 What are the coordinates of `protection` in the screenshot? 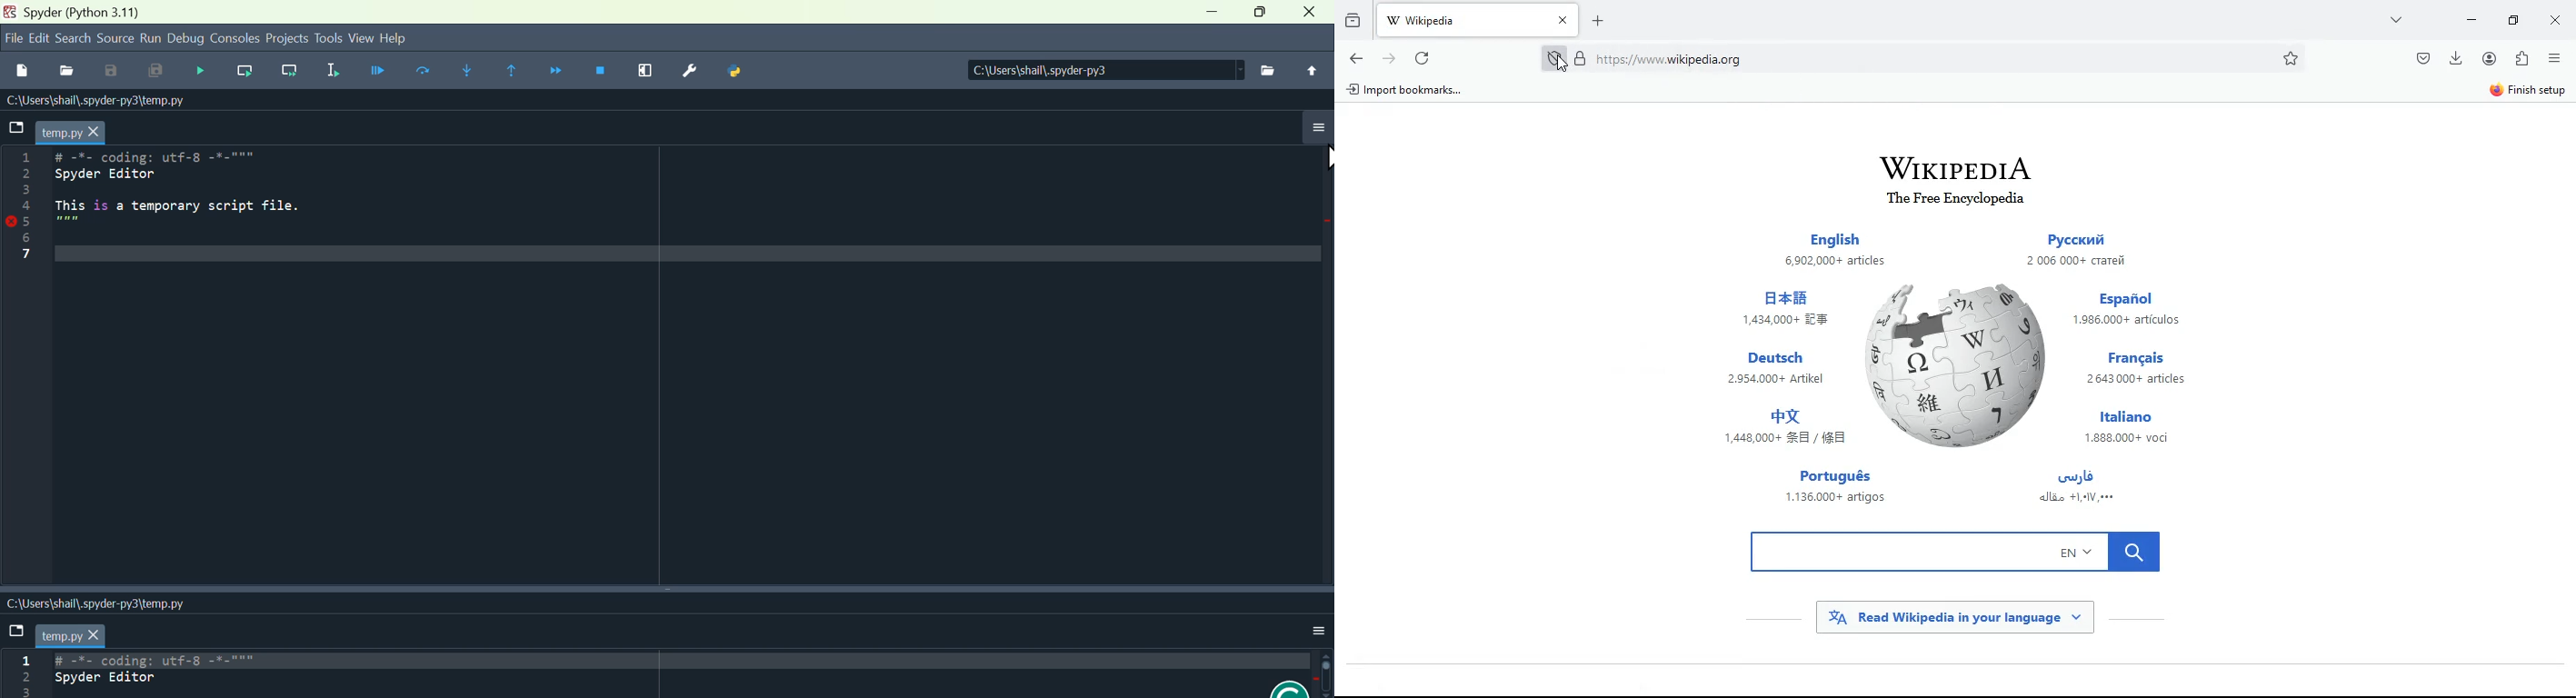 It's located at (1556, 57).